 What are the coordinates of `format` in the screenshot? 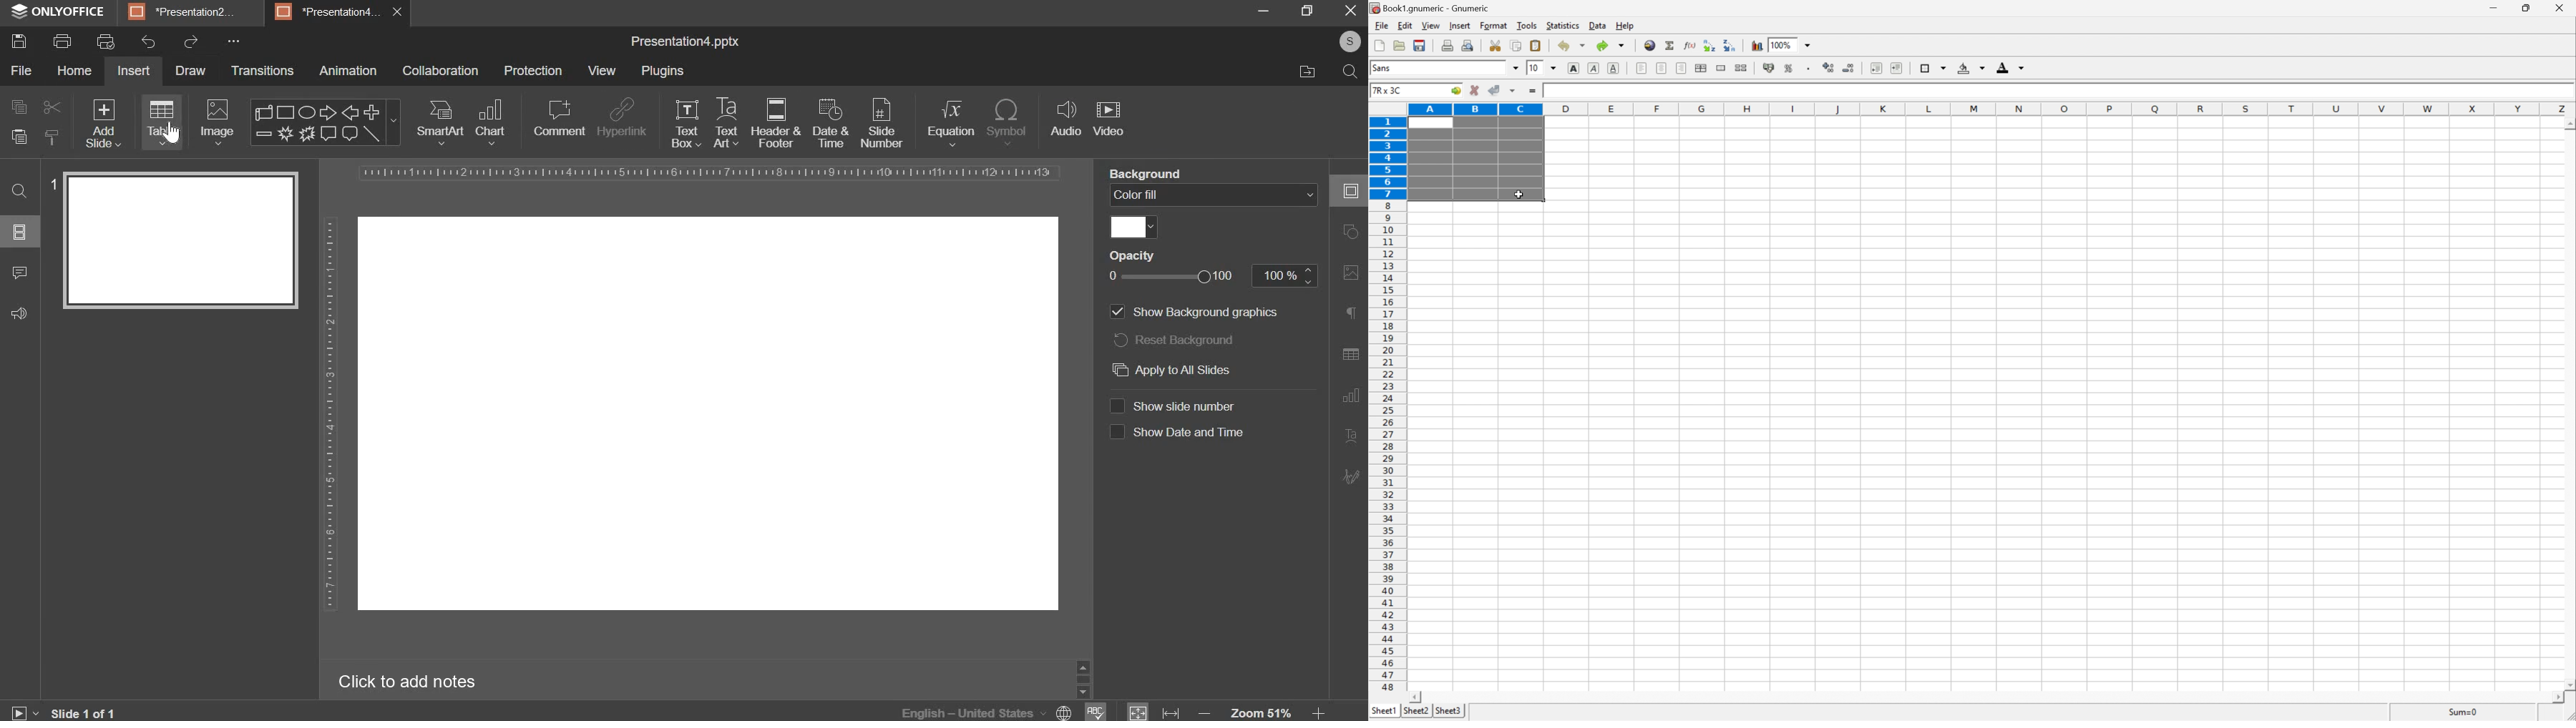 It's located at (1493, 25).